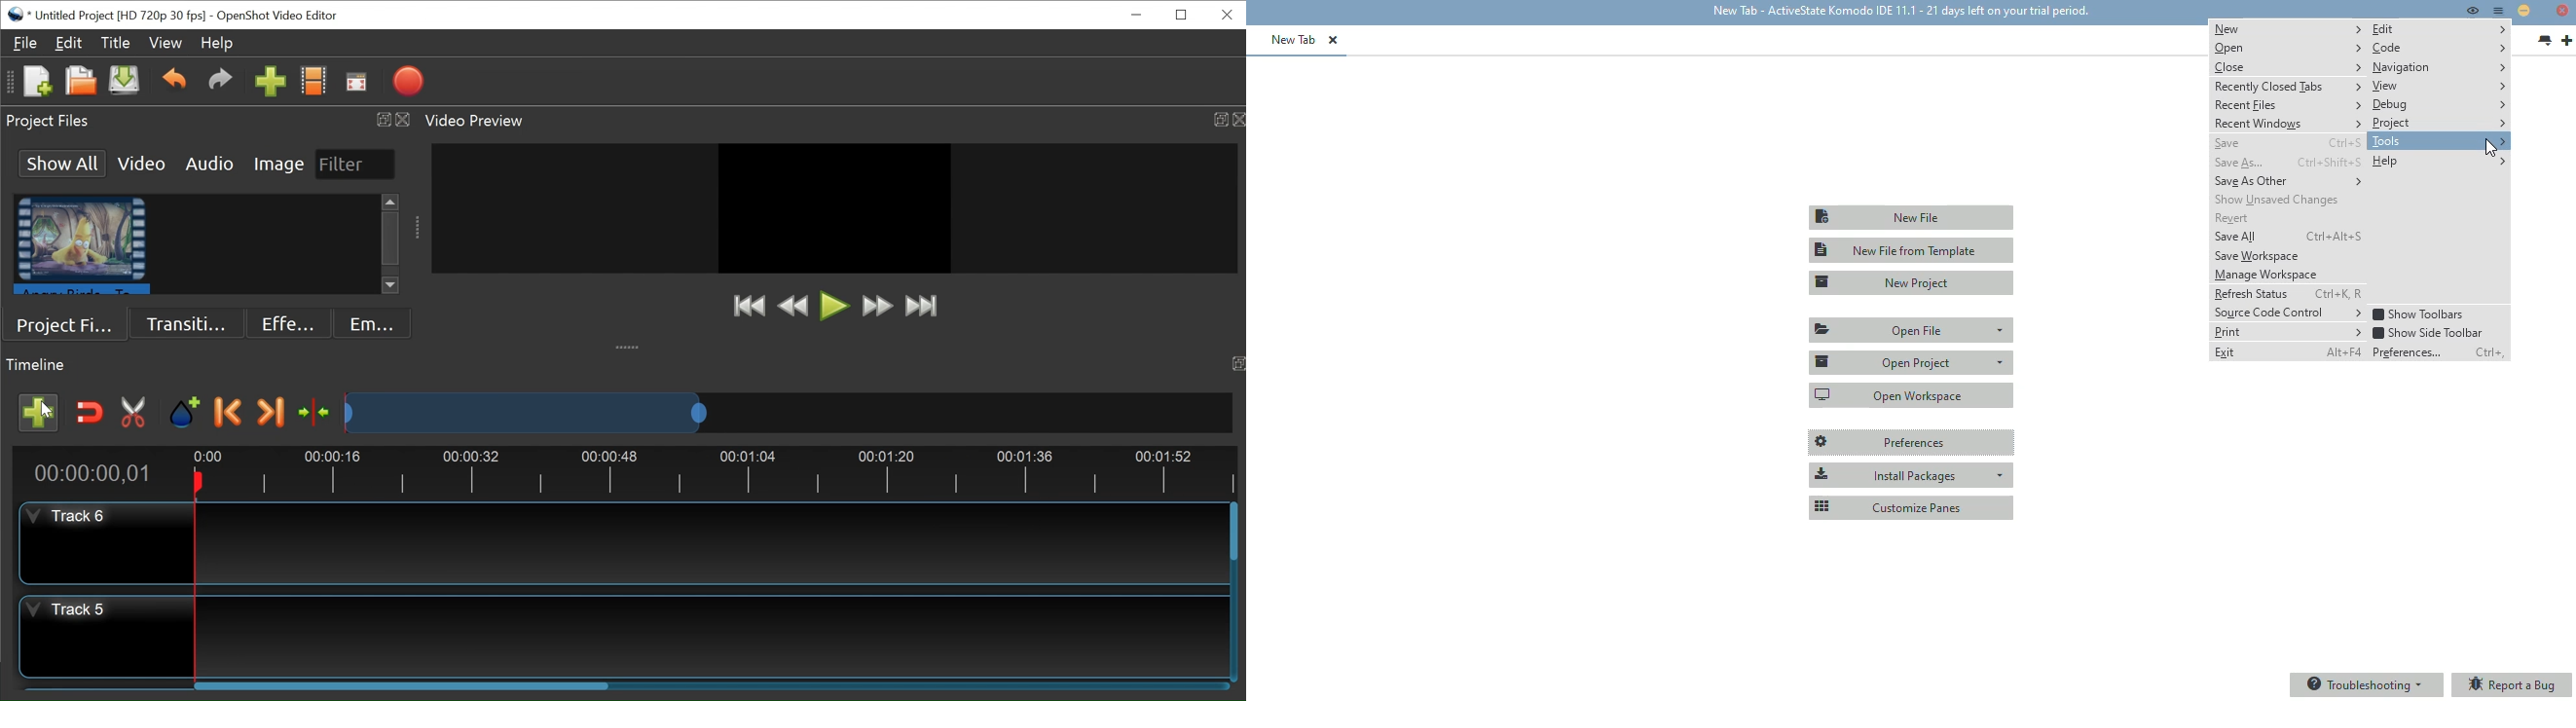  I want to click on Play, so click(831, 304).